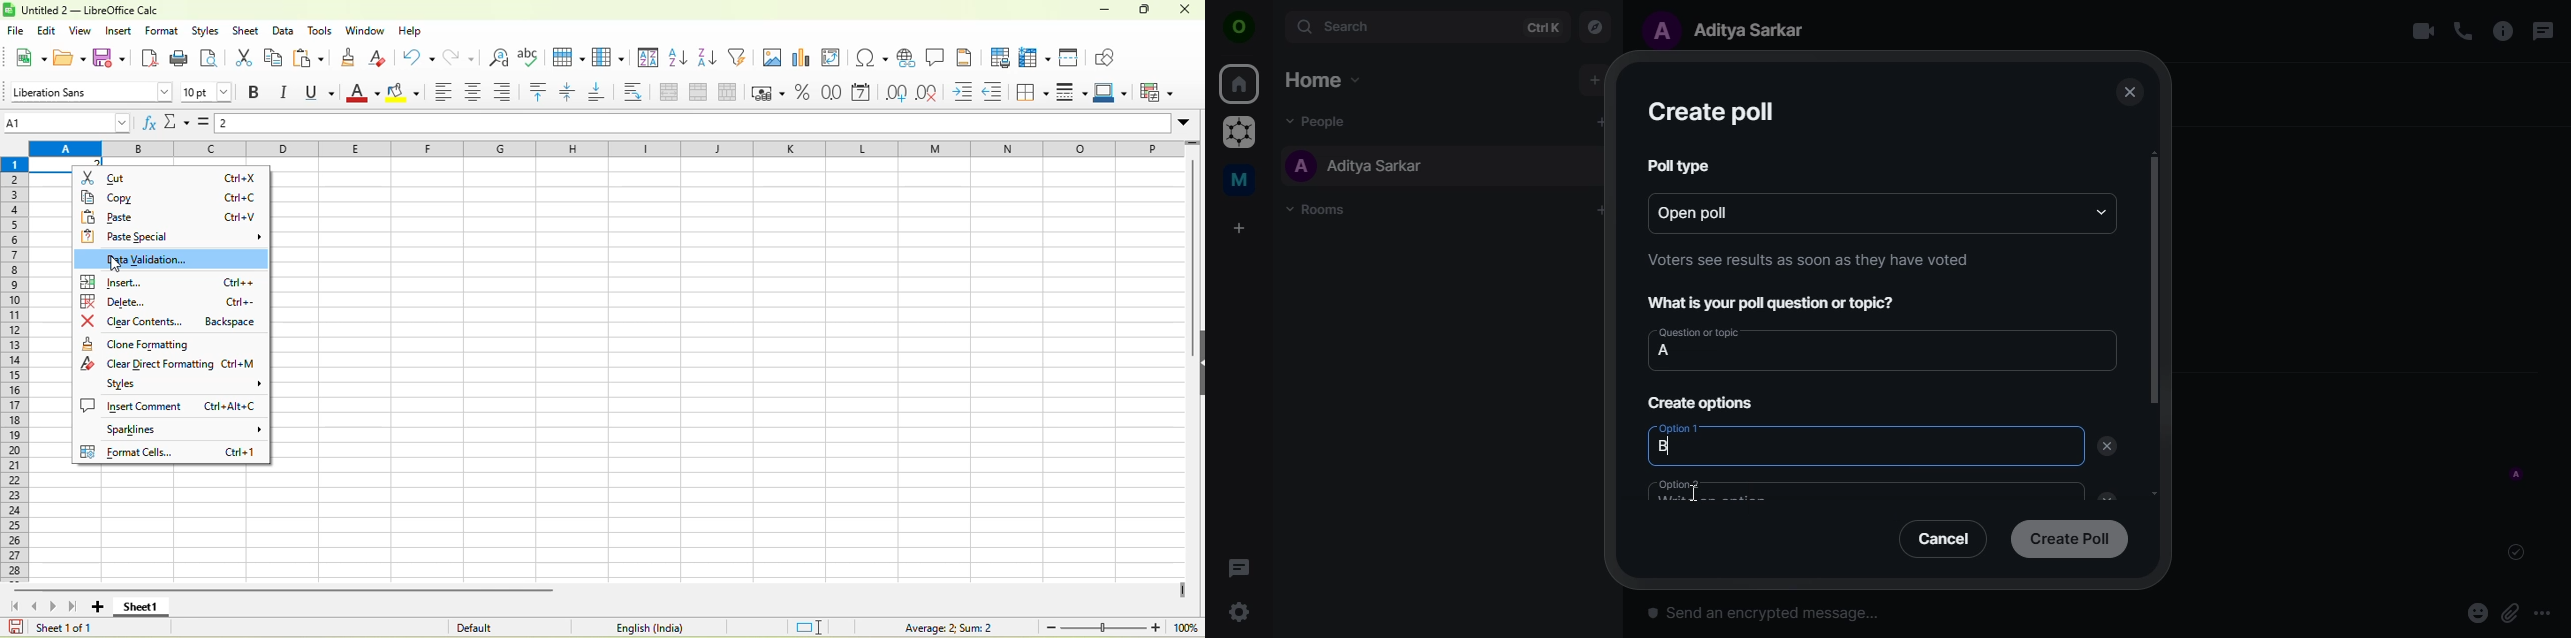 This screenshot has height=644, width=2576. I want to click on clone formatting, so click(171, 345).